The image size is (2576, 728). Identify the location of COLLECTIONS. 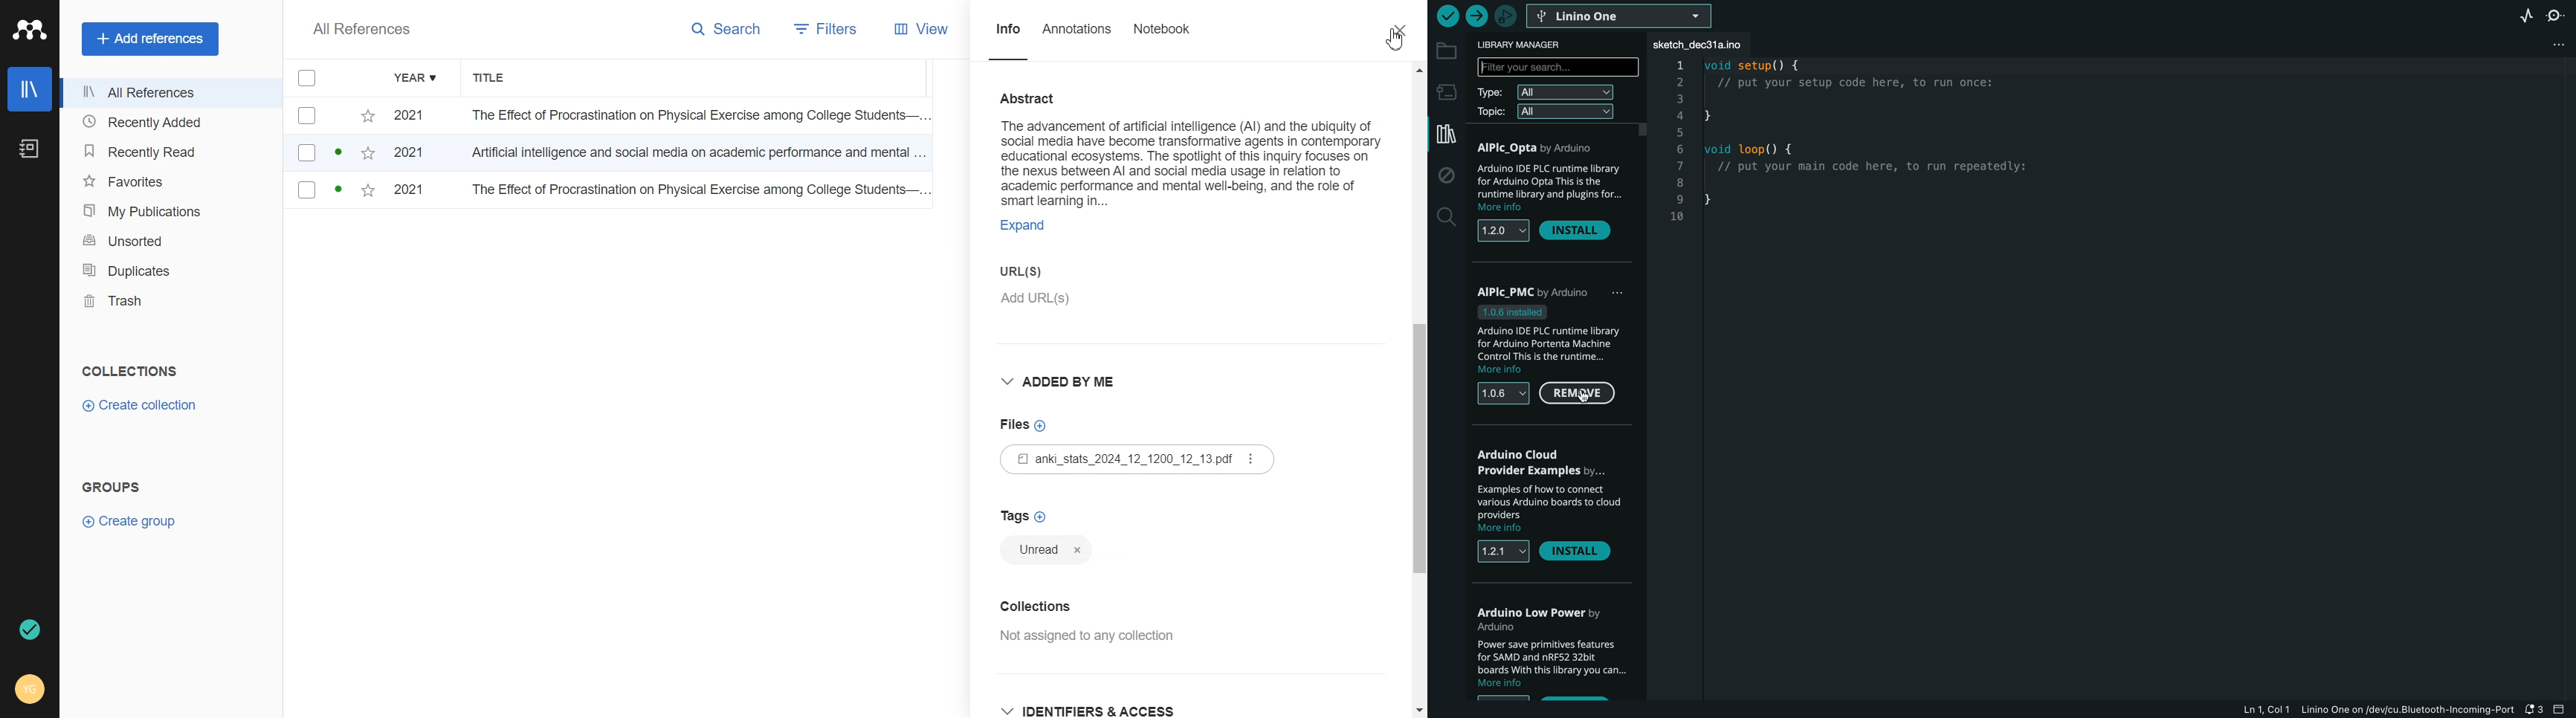
(133, 371).